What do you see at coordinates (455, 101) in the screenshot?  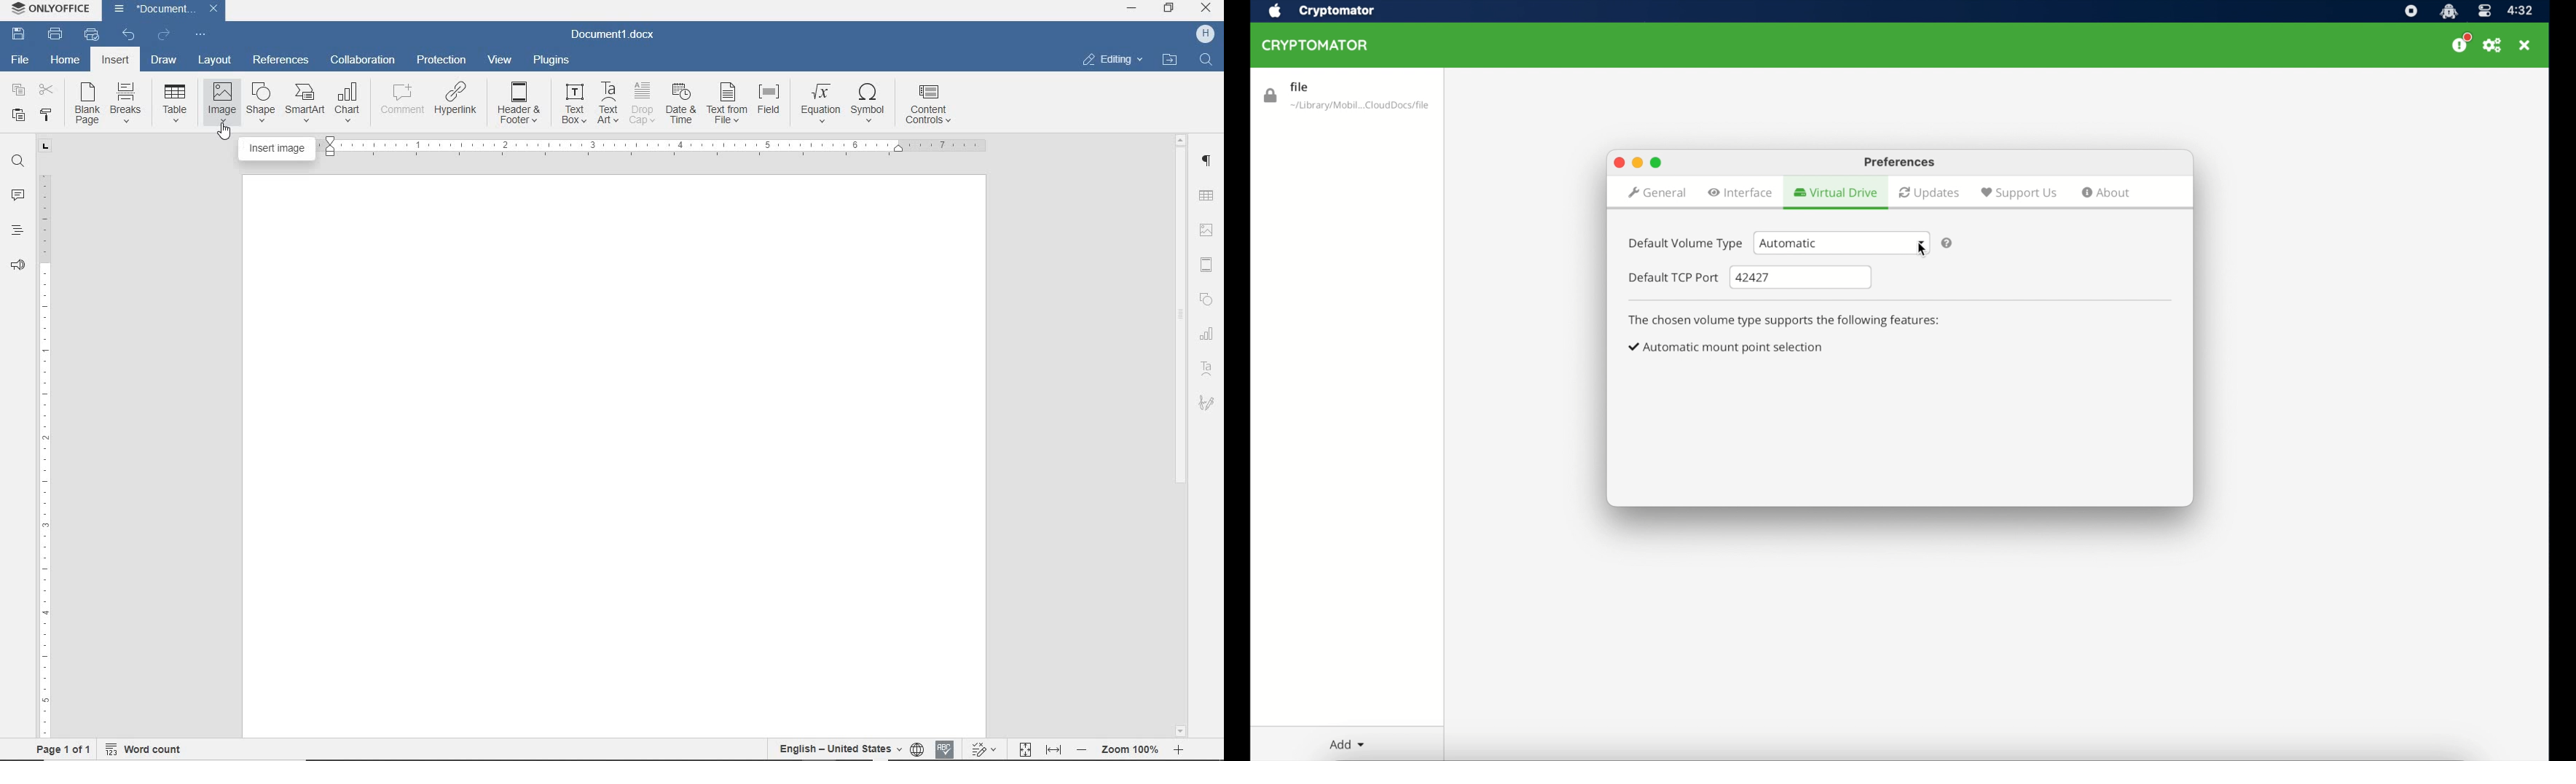 I see `hyperlink` at bounding box center [455, 101].